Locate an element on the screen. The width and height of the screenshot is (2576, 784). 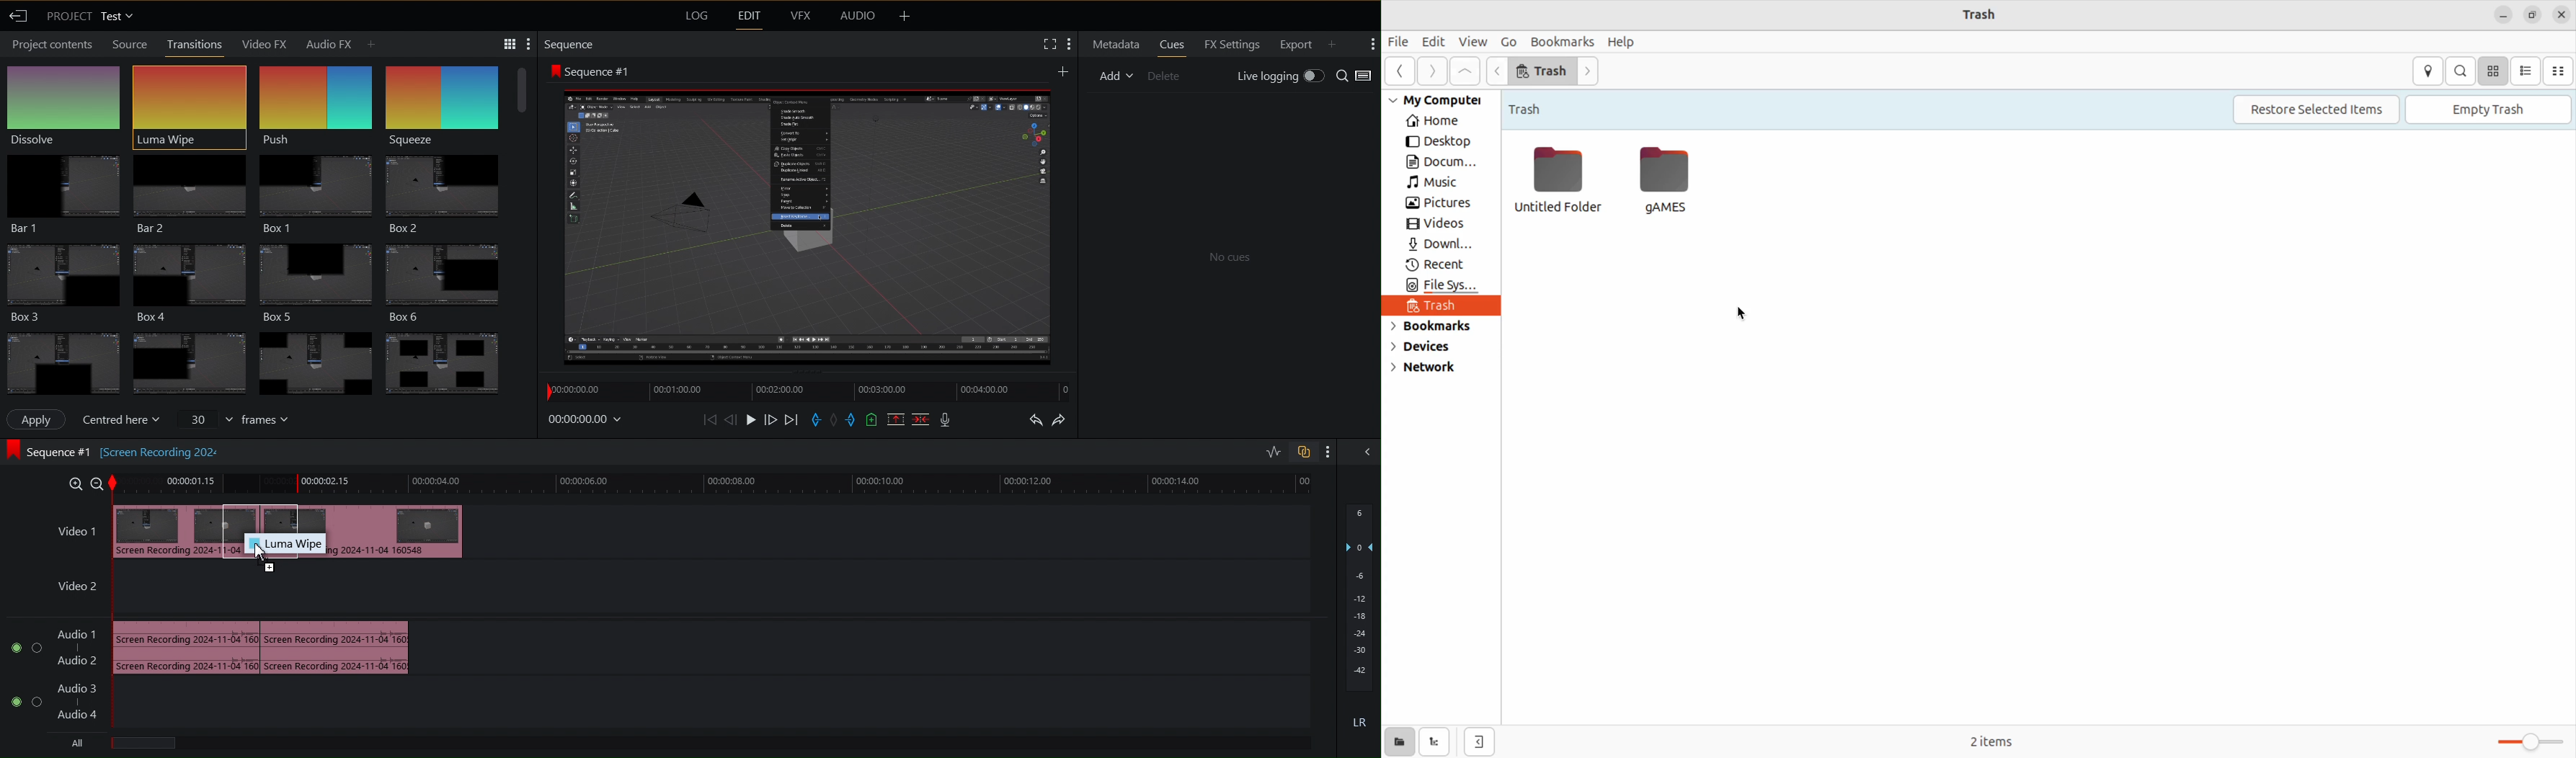
VFX is located at coordinates (799, 19).